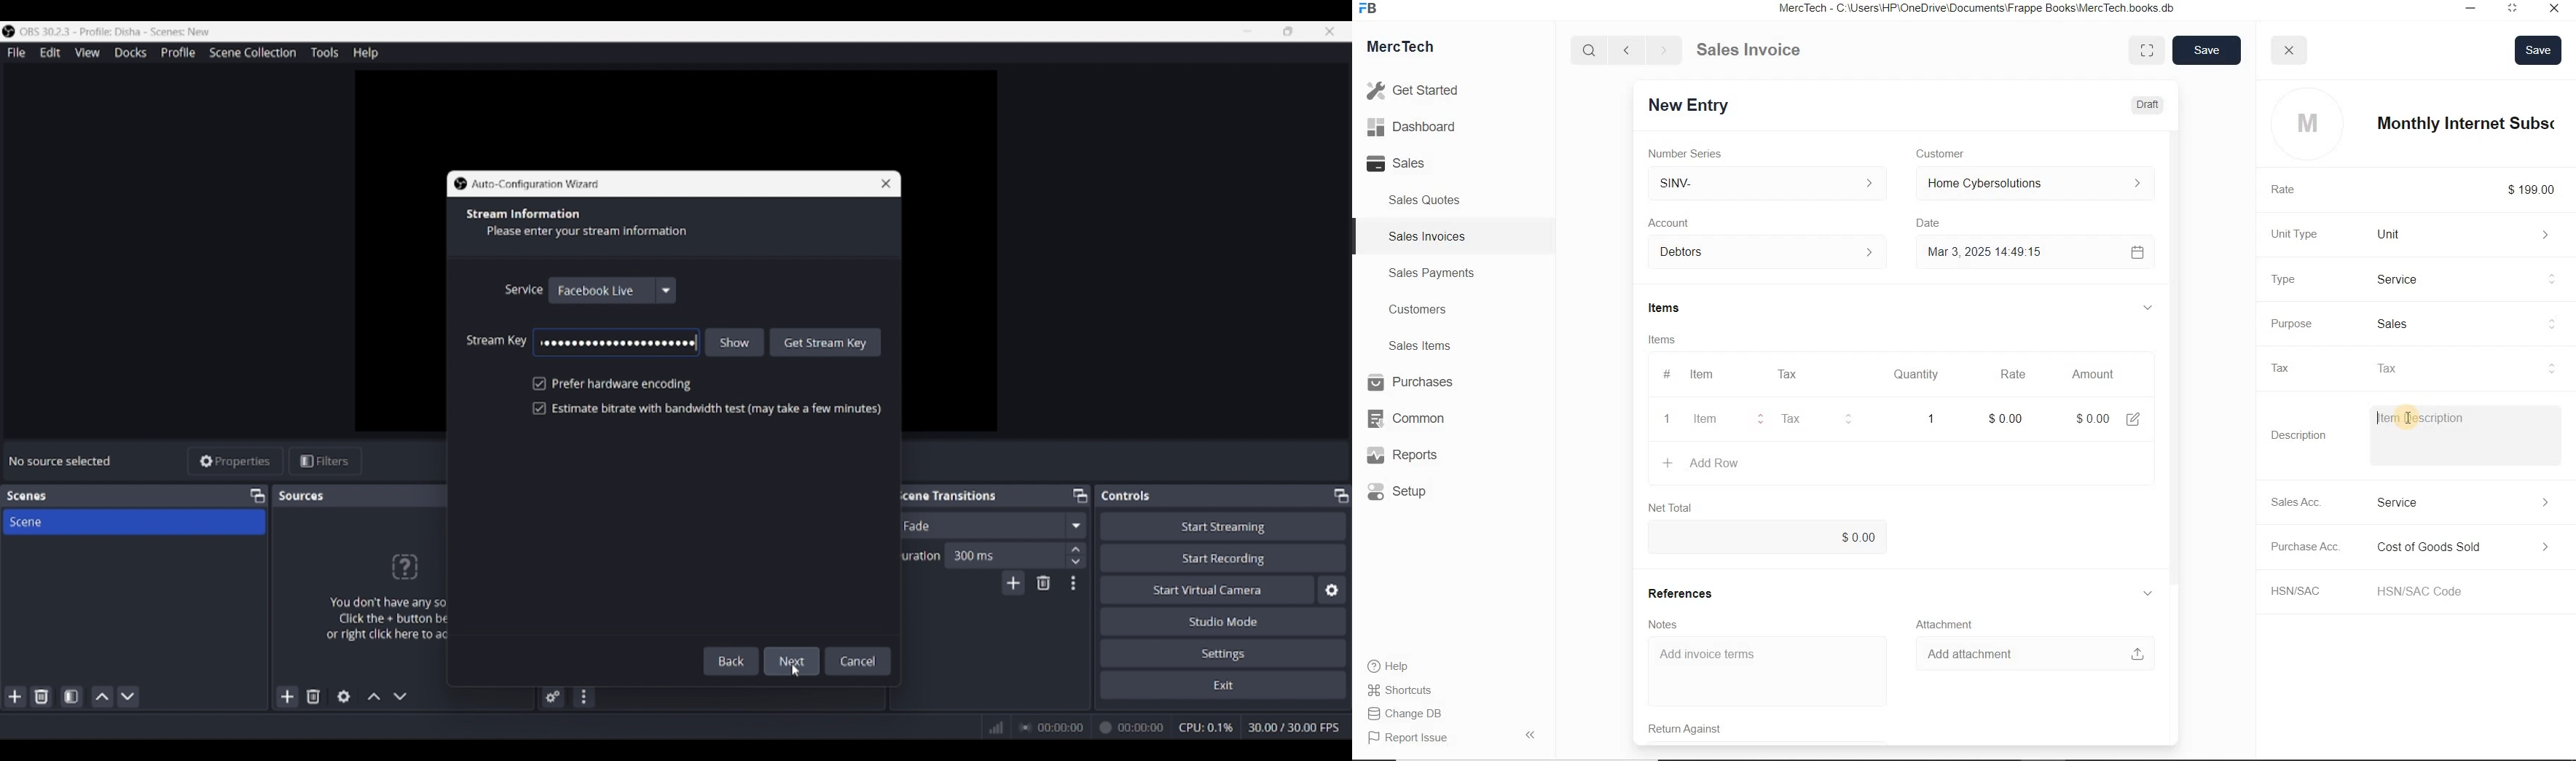  I want to click on Help menu, so click(365, 53).